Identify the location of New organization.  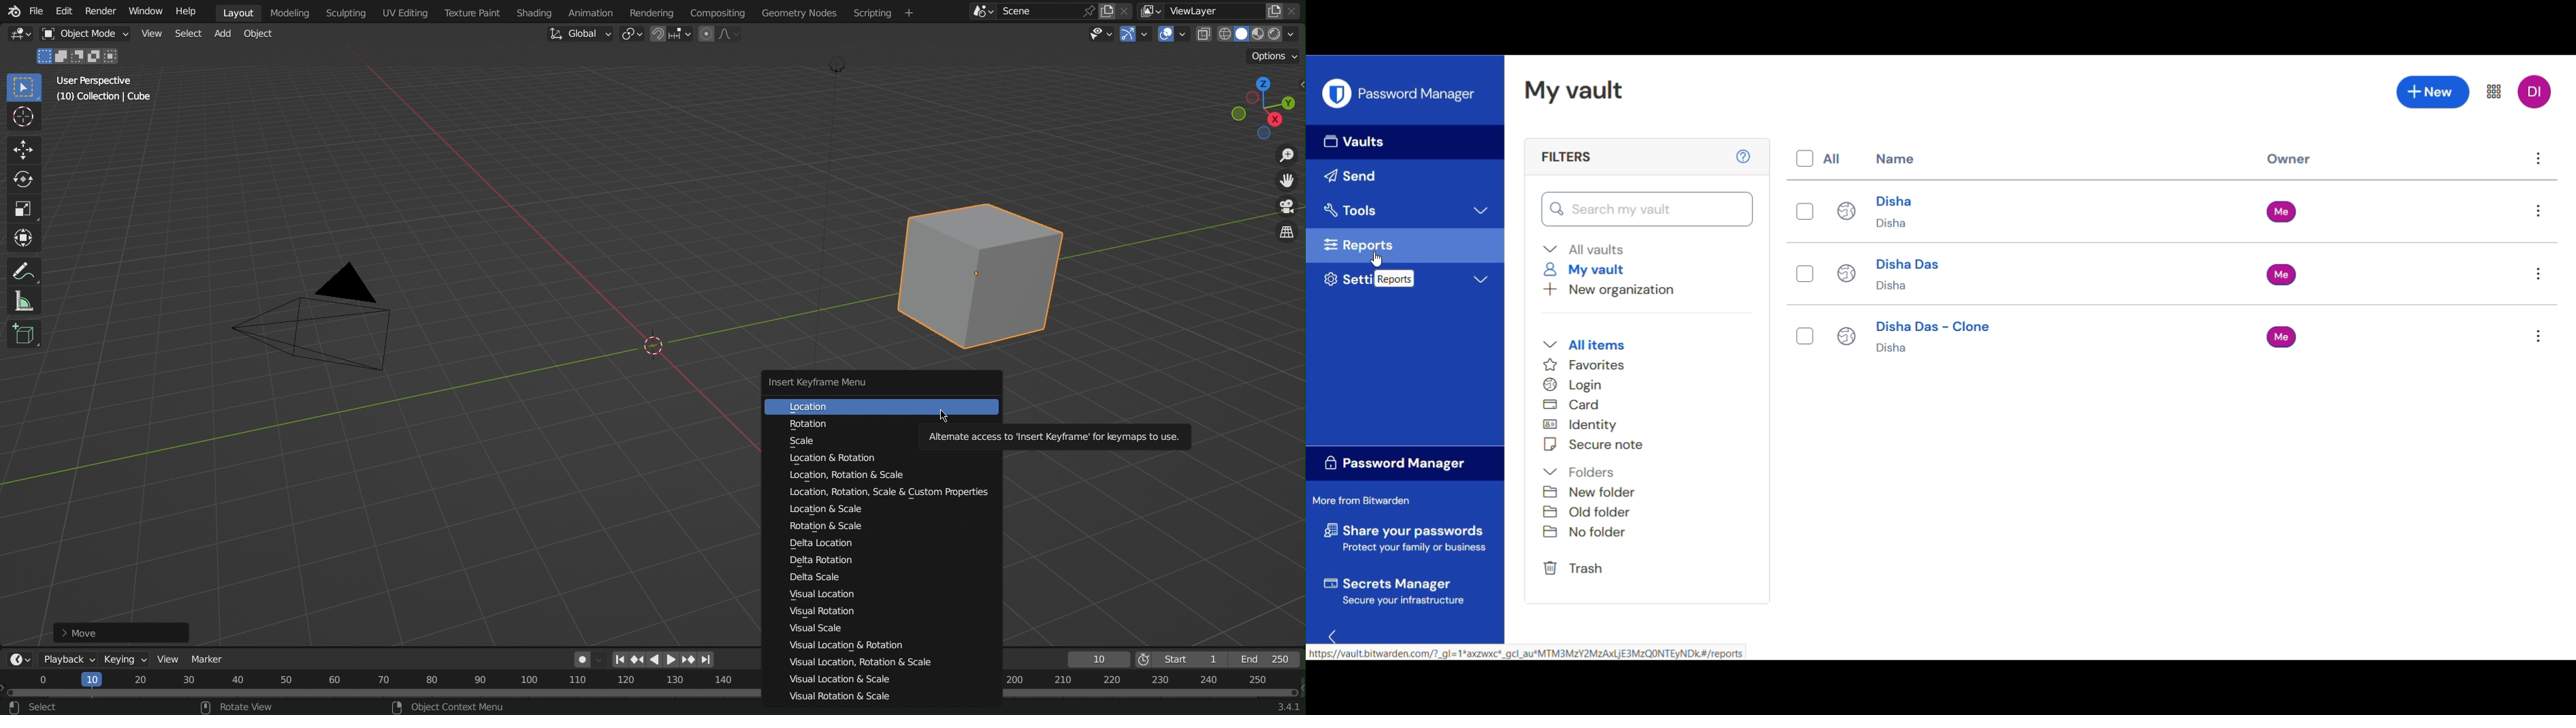
(1609, 290).